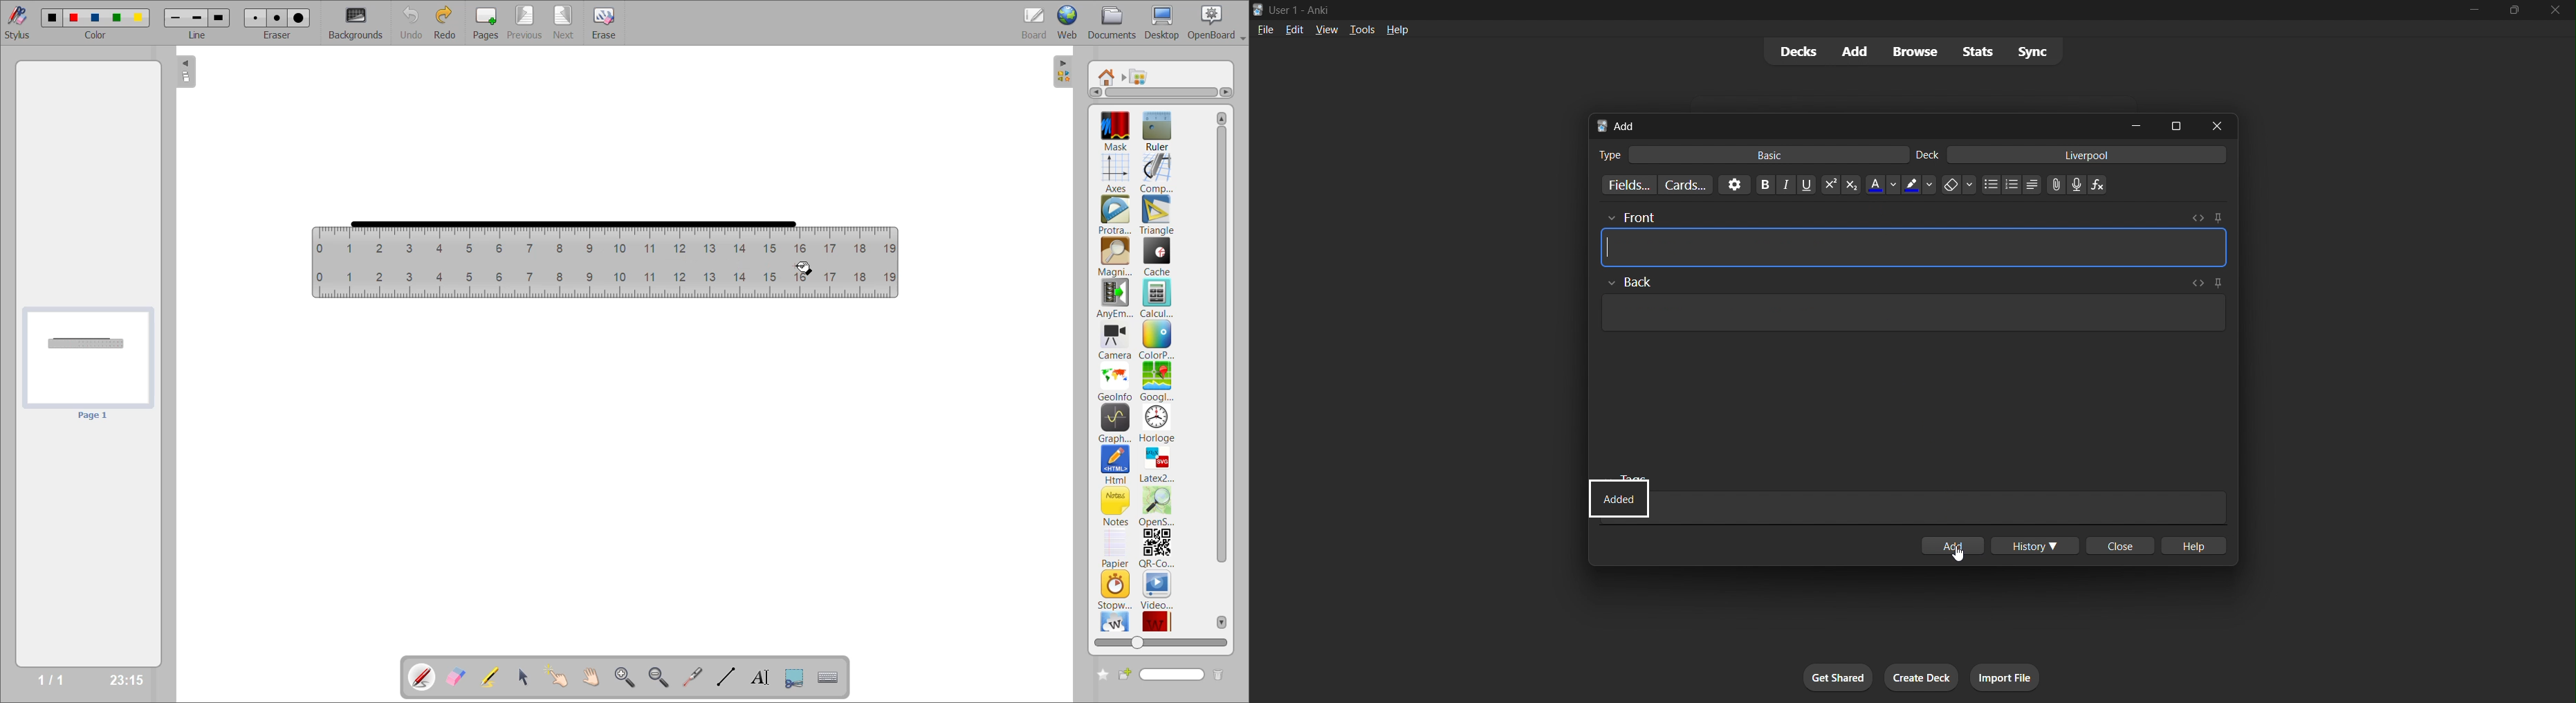 The height and width of the screenshot is (728, 2576). What do you see at coordinates (1850, 184) in the screenshot?
I see `sub script` at bounding box center [1850, 184].